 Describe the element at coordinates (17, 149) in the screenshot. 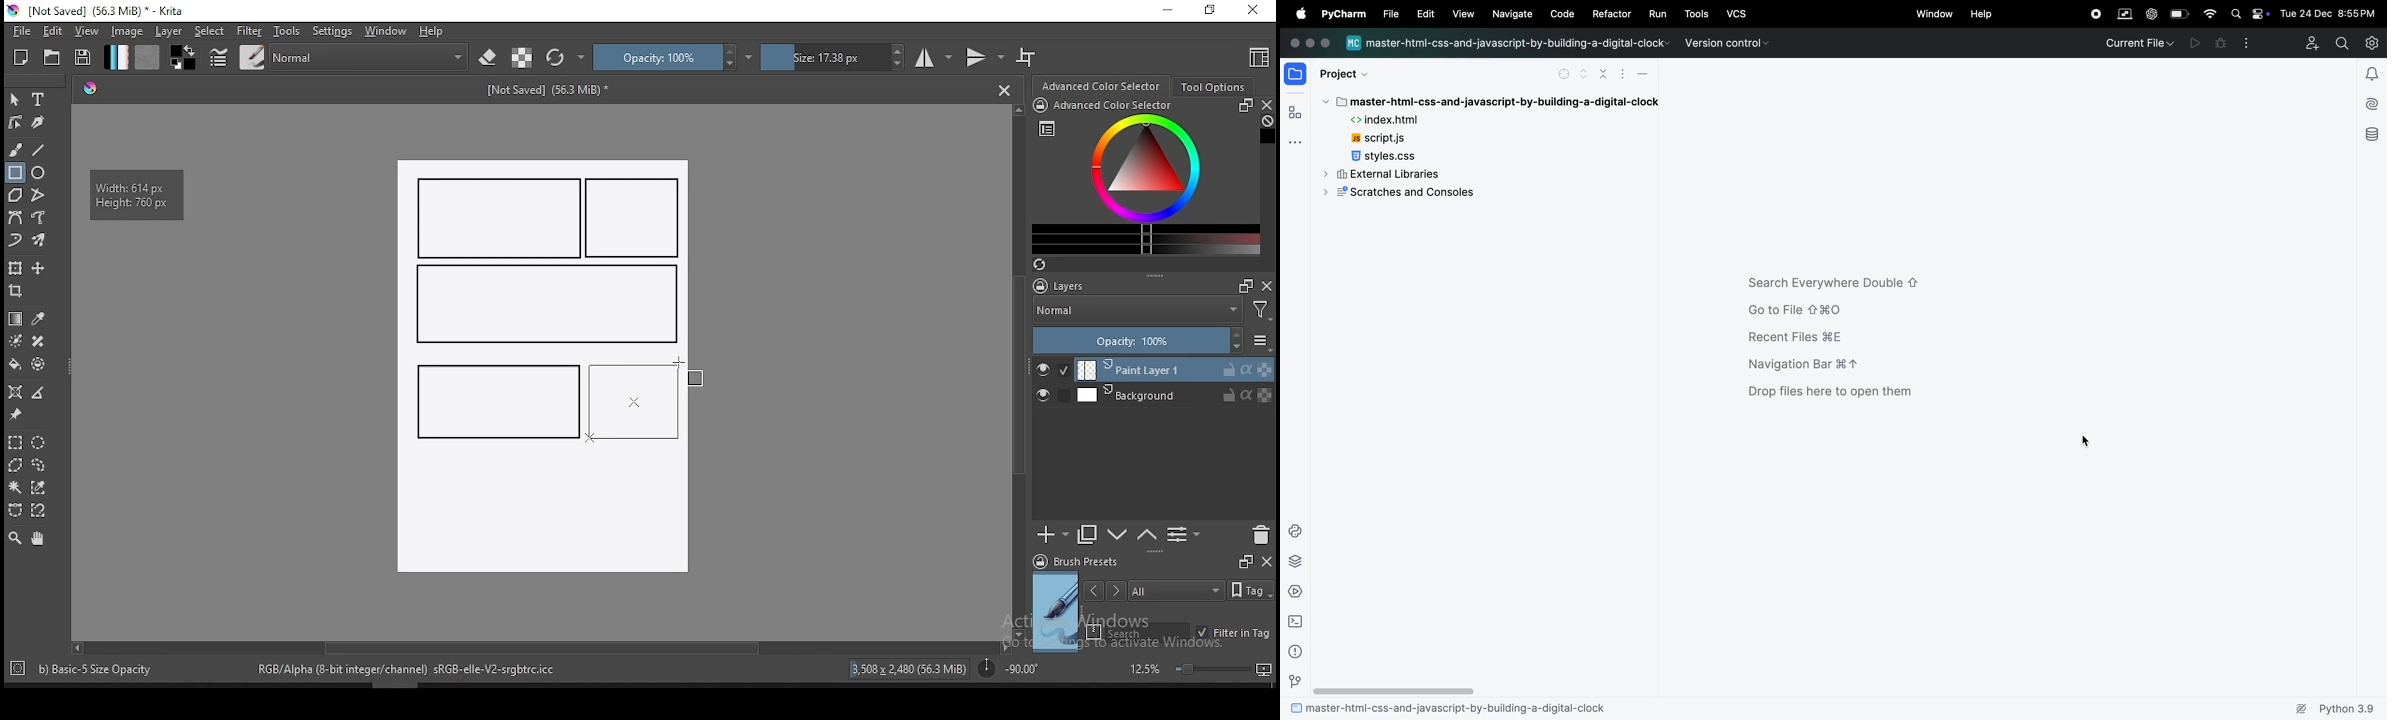

I see `brush tool` at that location.